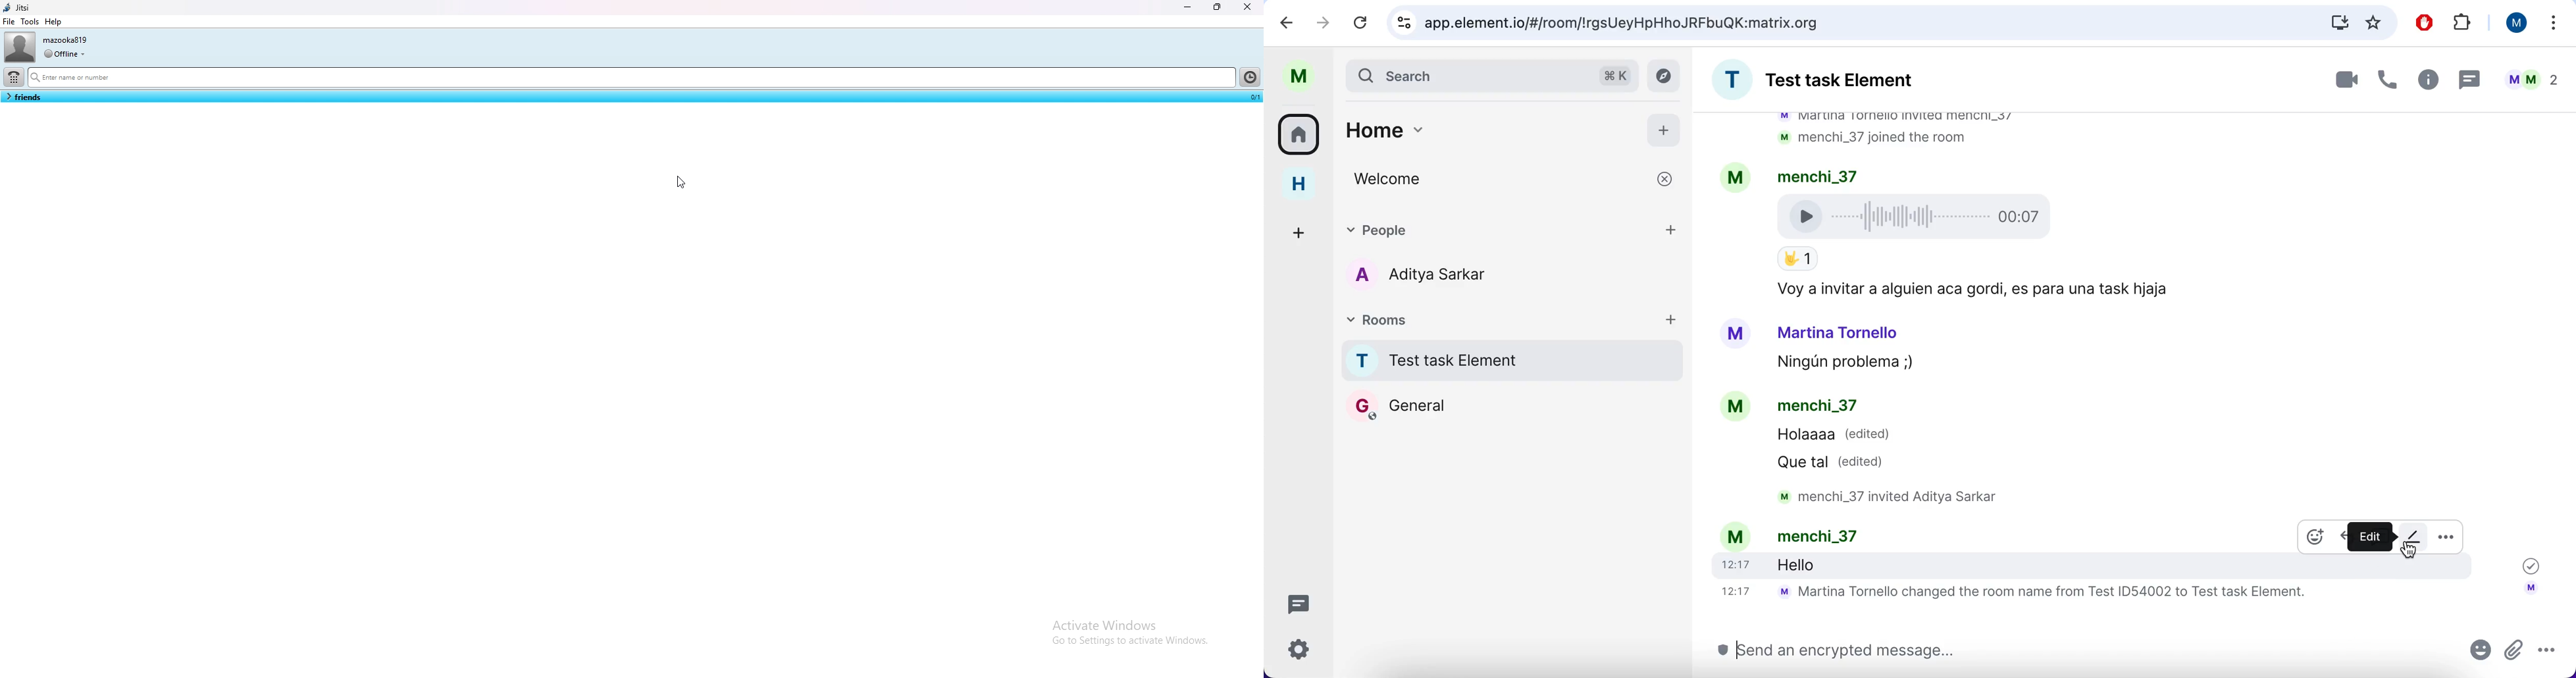 Image resolution: width=2576 pixels, height=700 pixels. Describe the element at coordinates (679, 185) in the screenshot. I see `cursor` at that location.